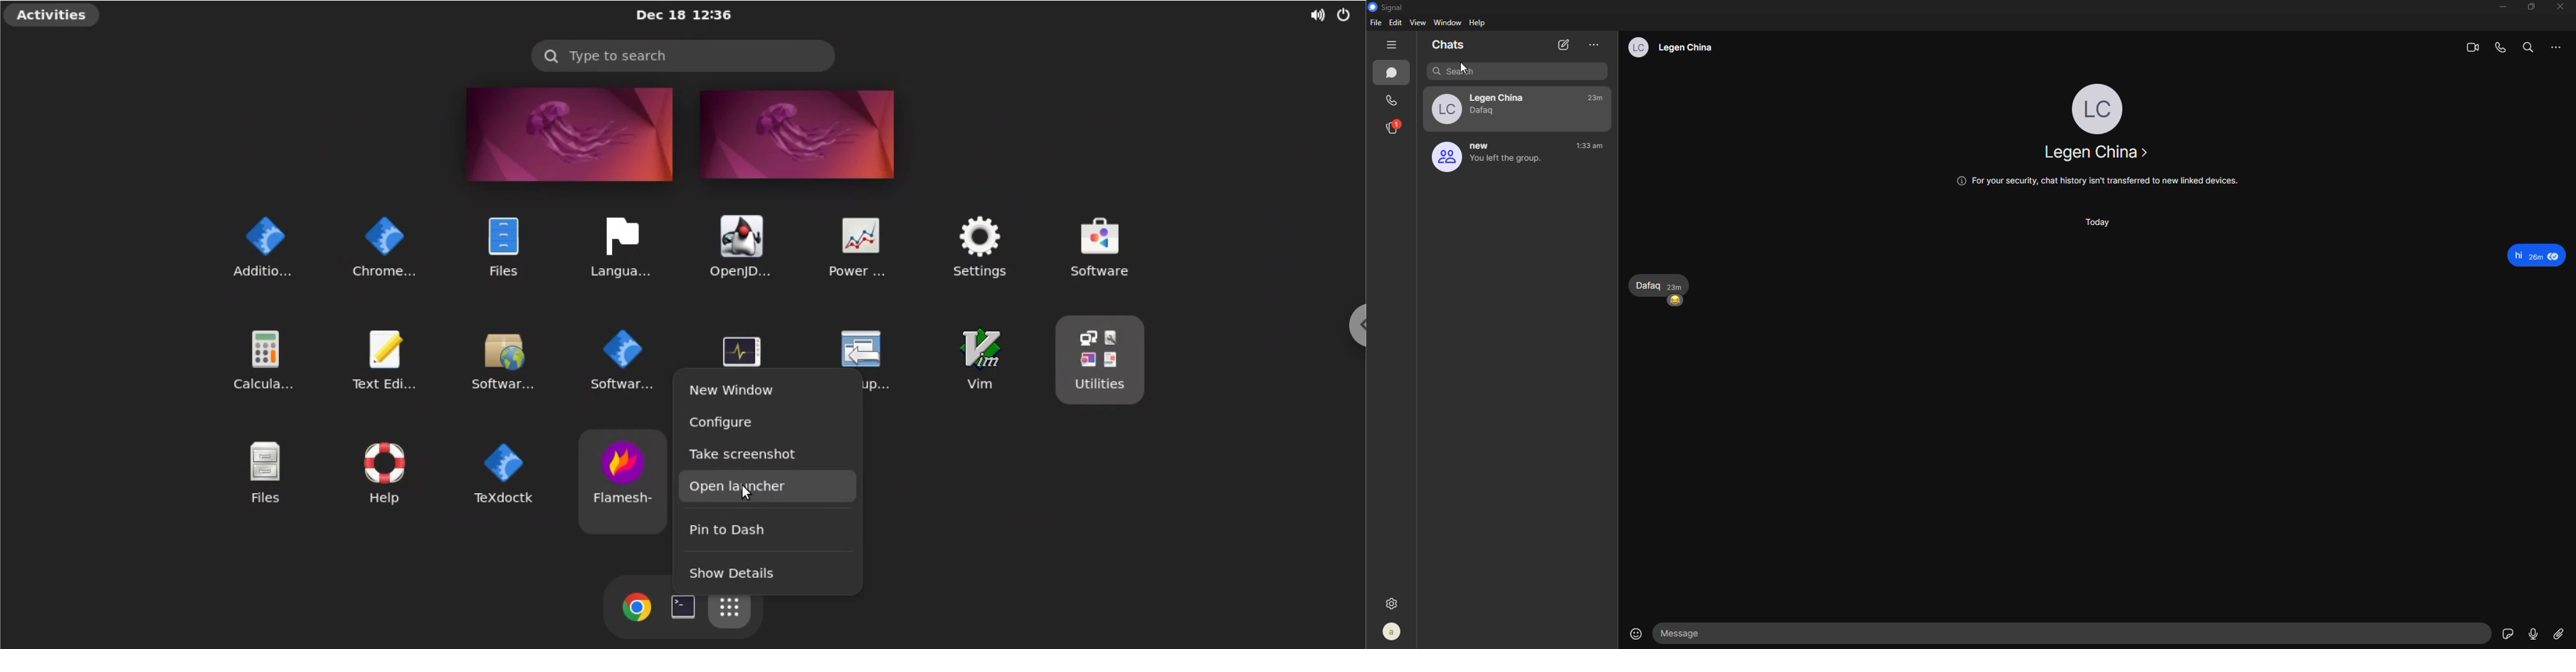  I want to click on hide tabs, so click(1390, 45).